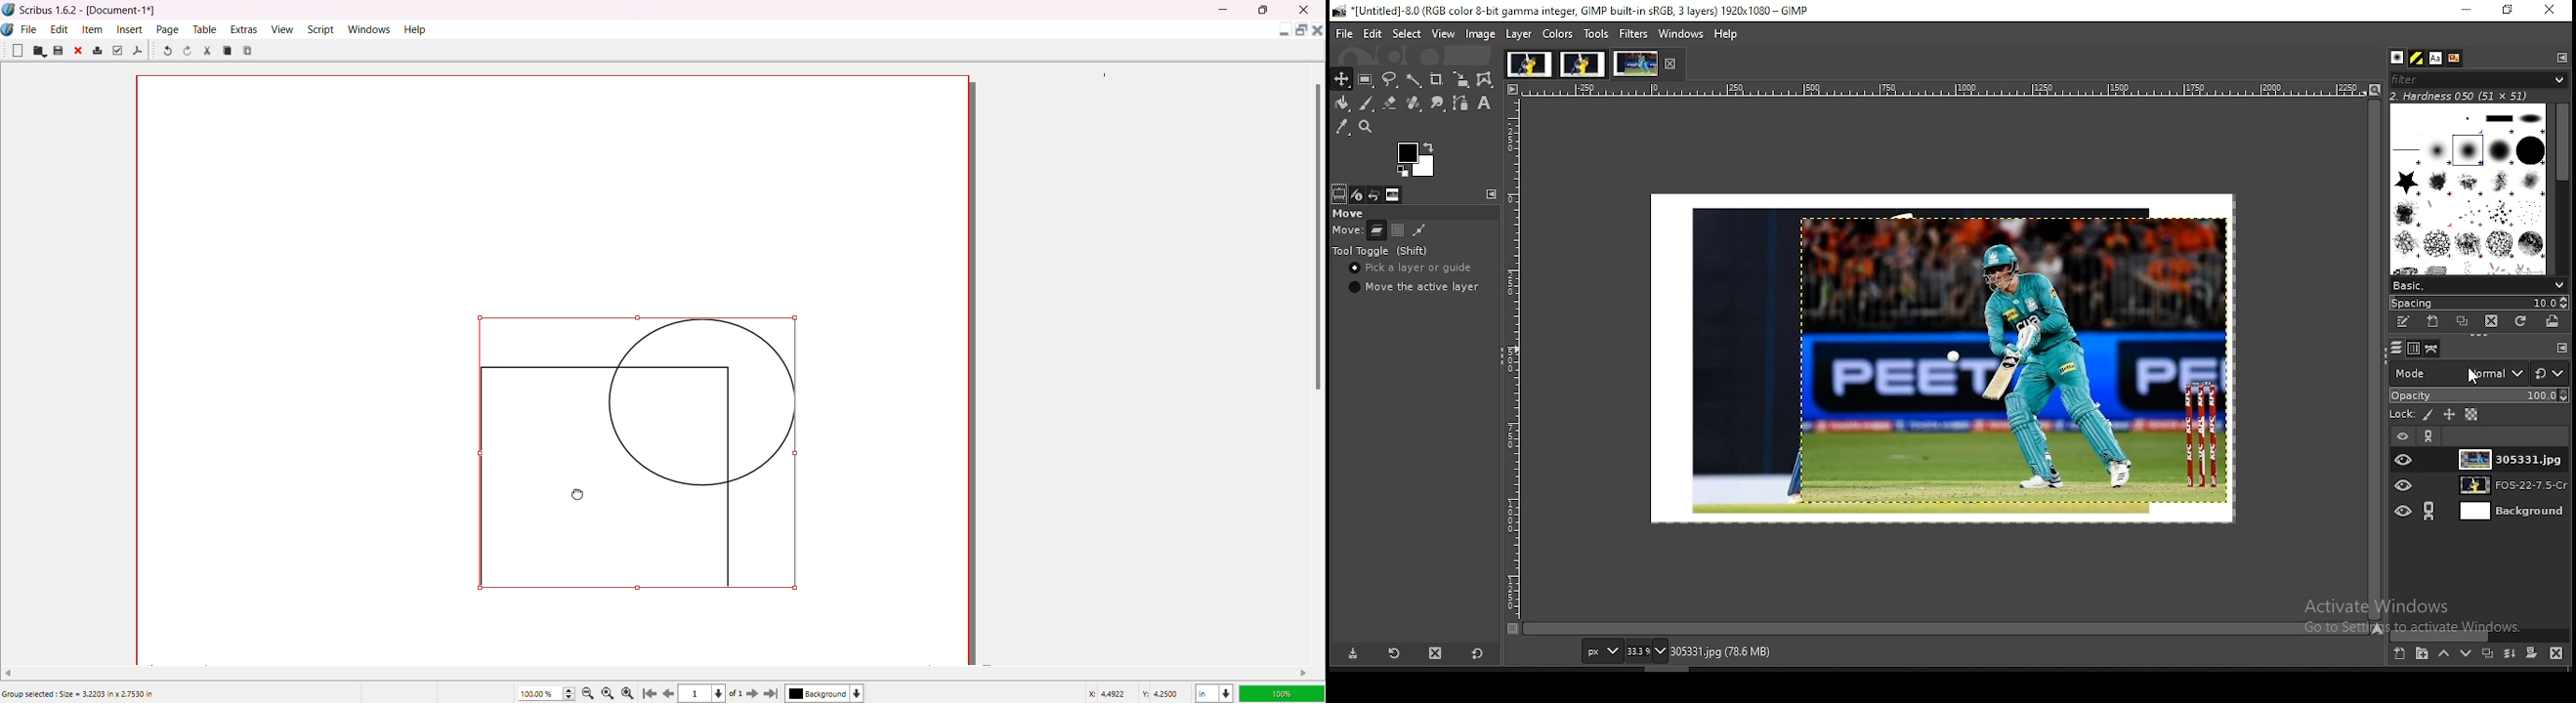 This screenshot has width=2576, height=728. Describe the element at coordinates (13, 671) in the screenshot. I see `Move Left` at that location.